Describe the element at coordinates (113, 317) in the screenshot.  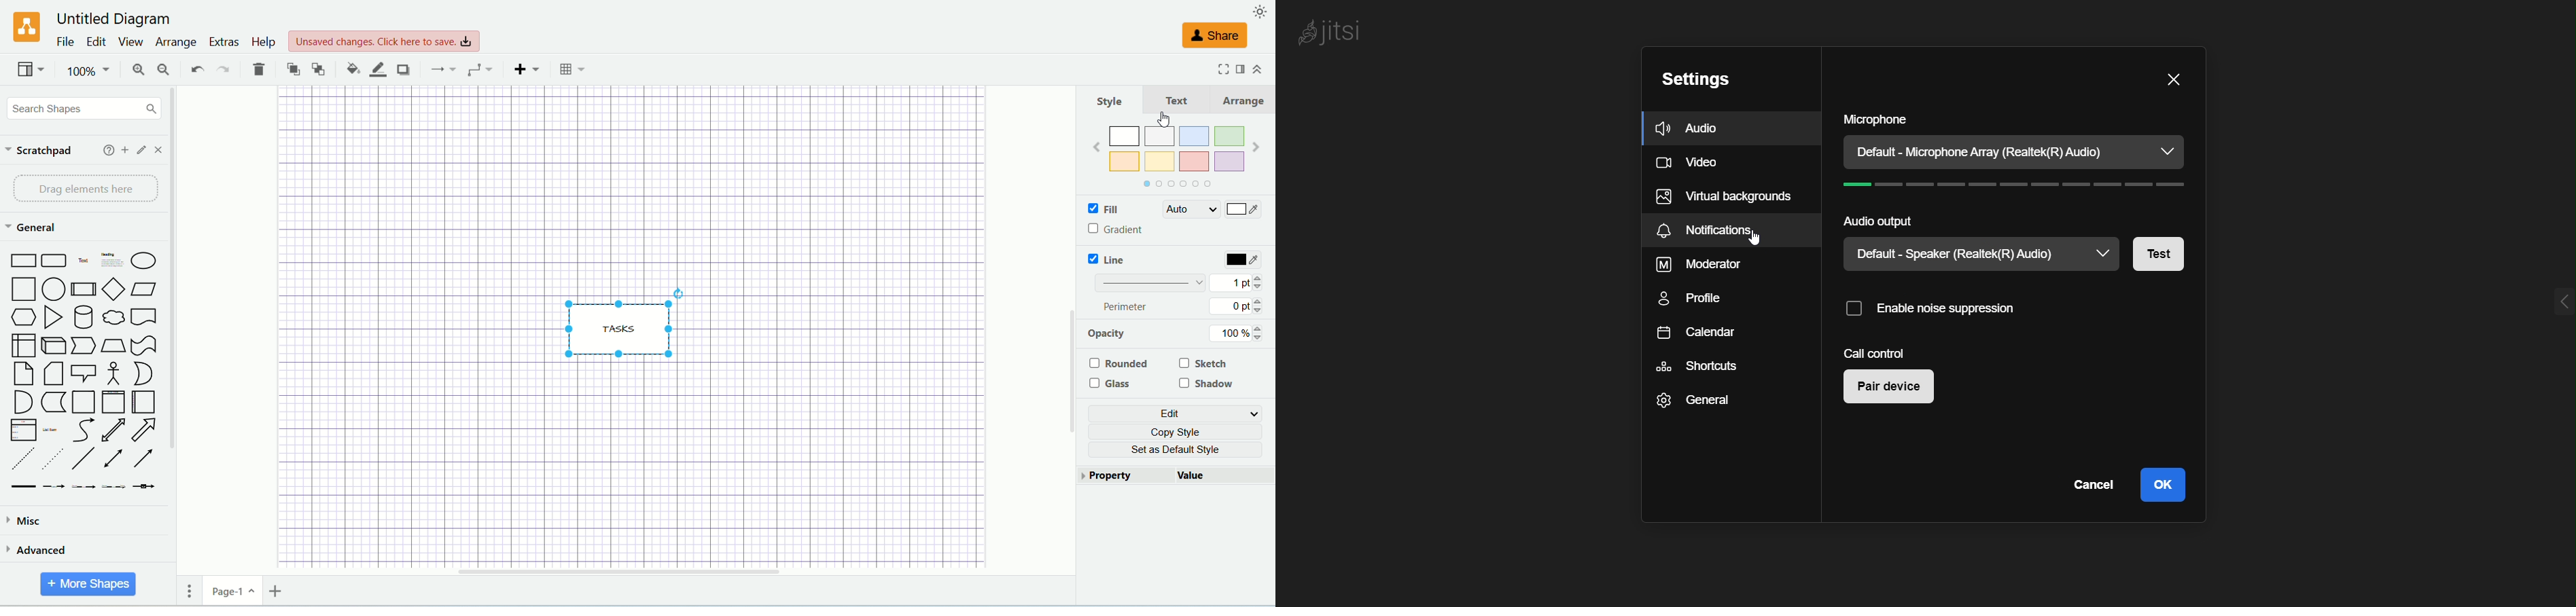
I see `Cloud` at that location.